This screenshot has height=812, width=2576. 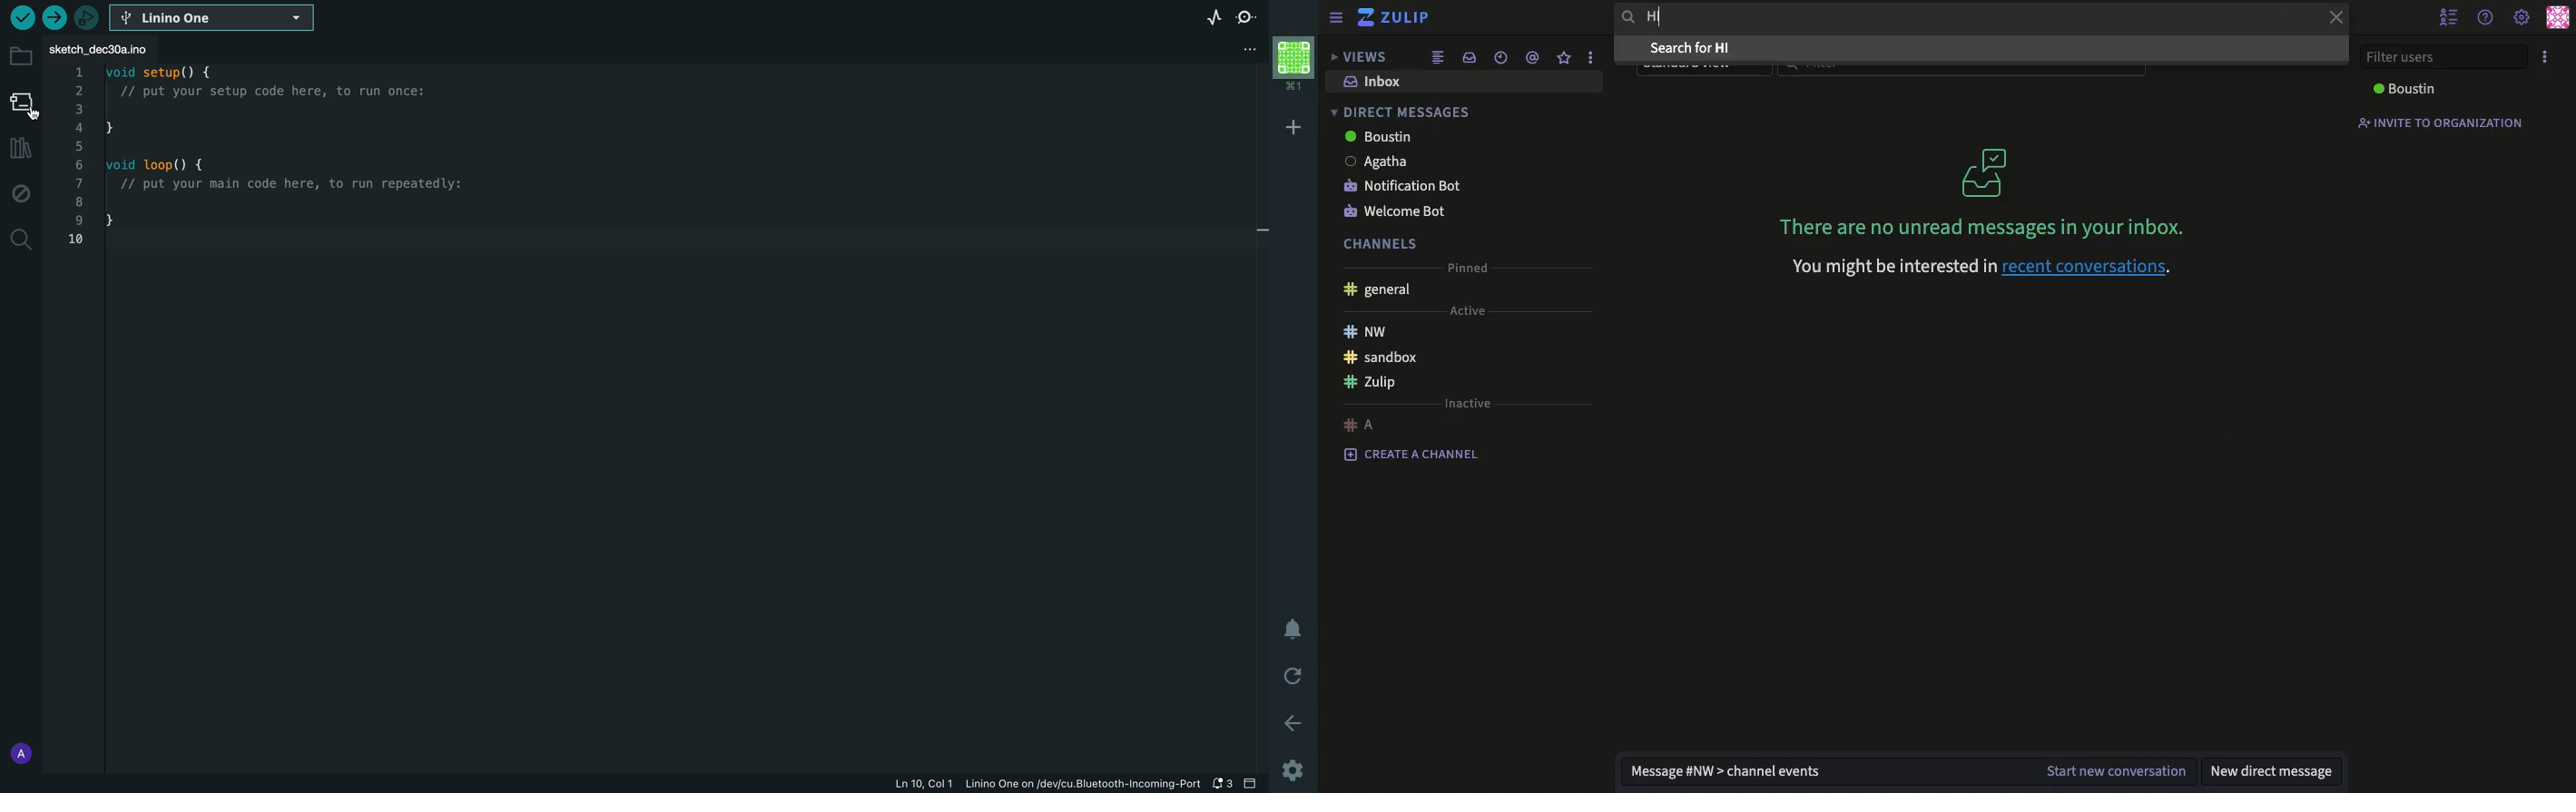 I want to click on search for Hi, so click(x=1767, y=48).